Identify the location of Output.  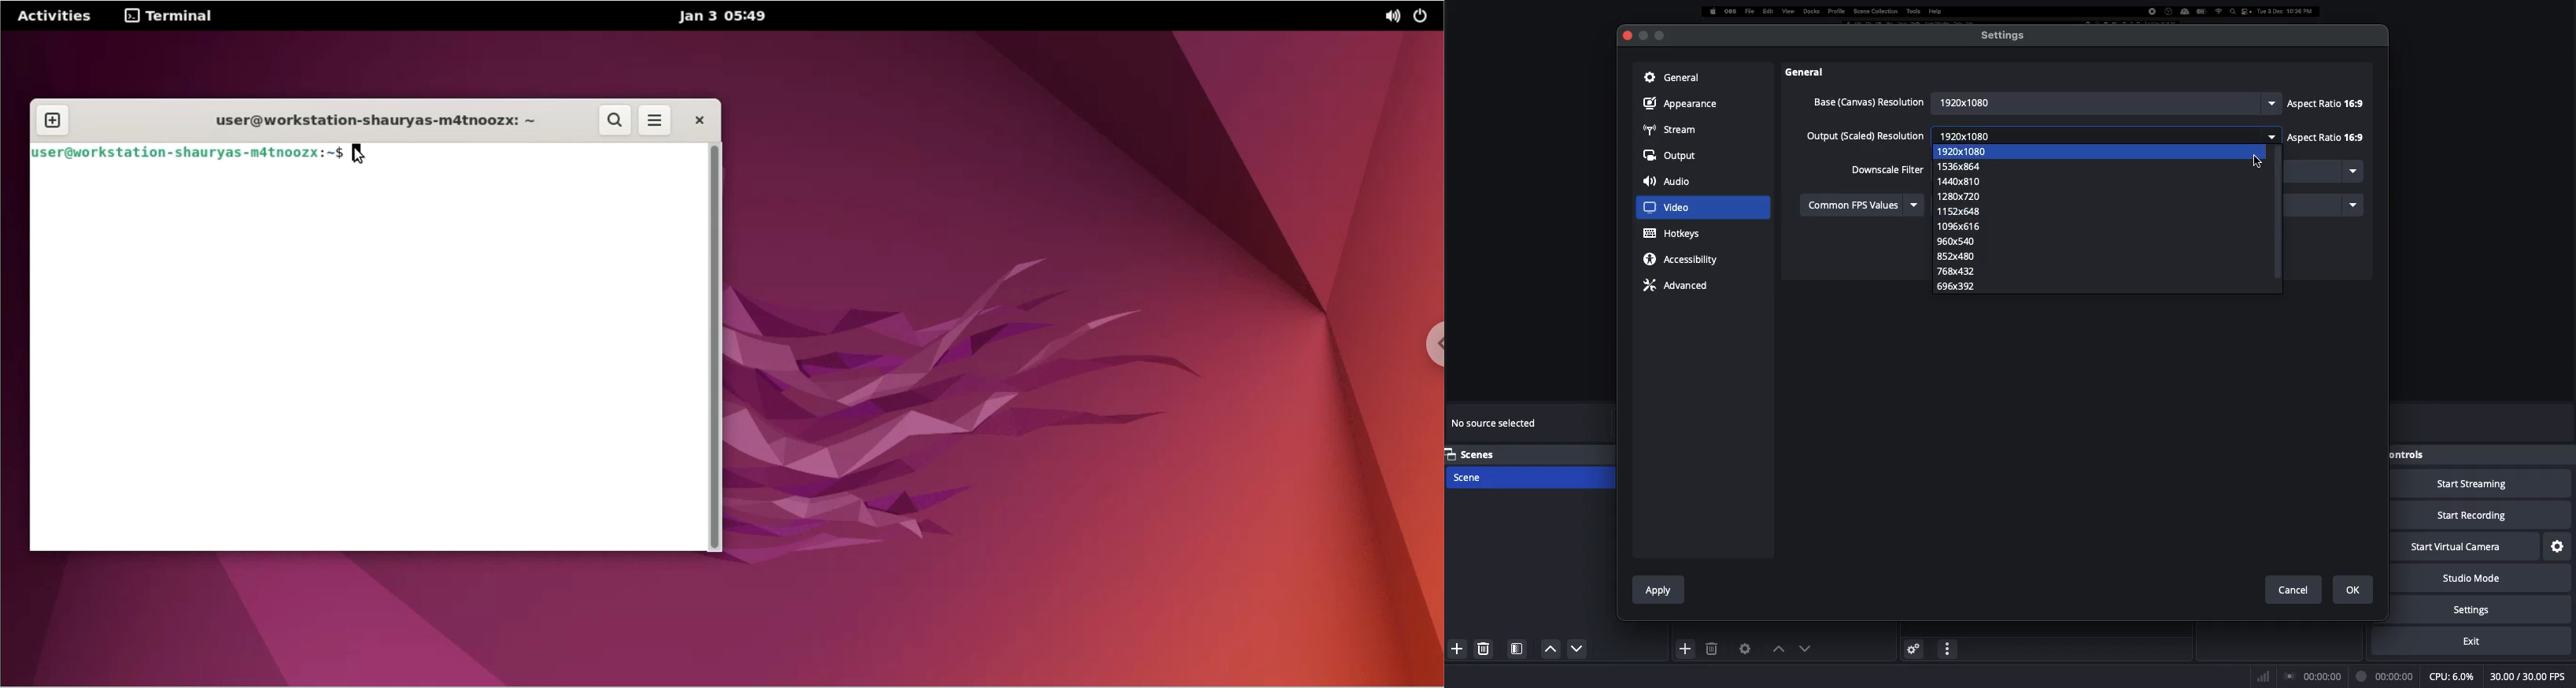
(1671, 157).